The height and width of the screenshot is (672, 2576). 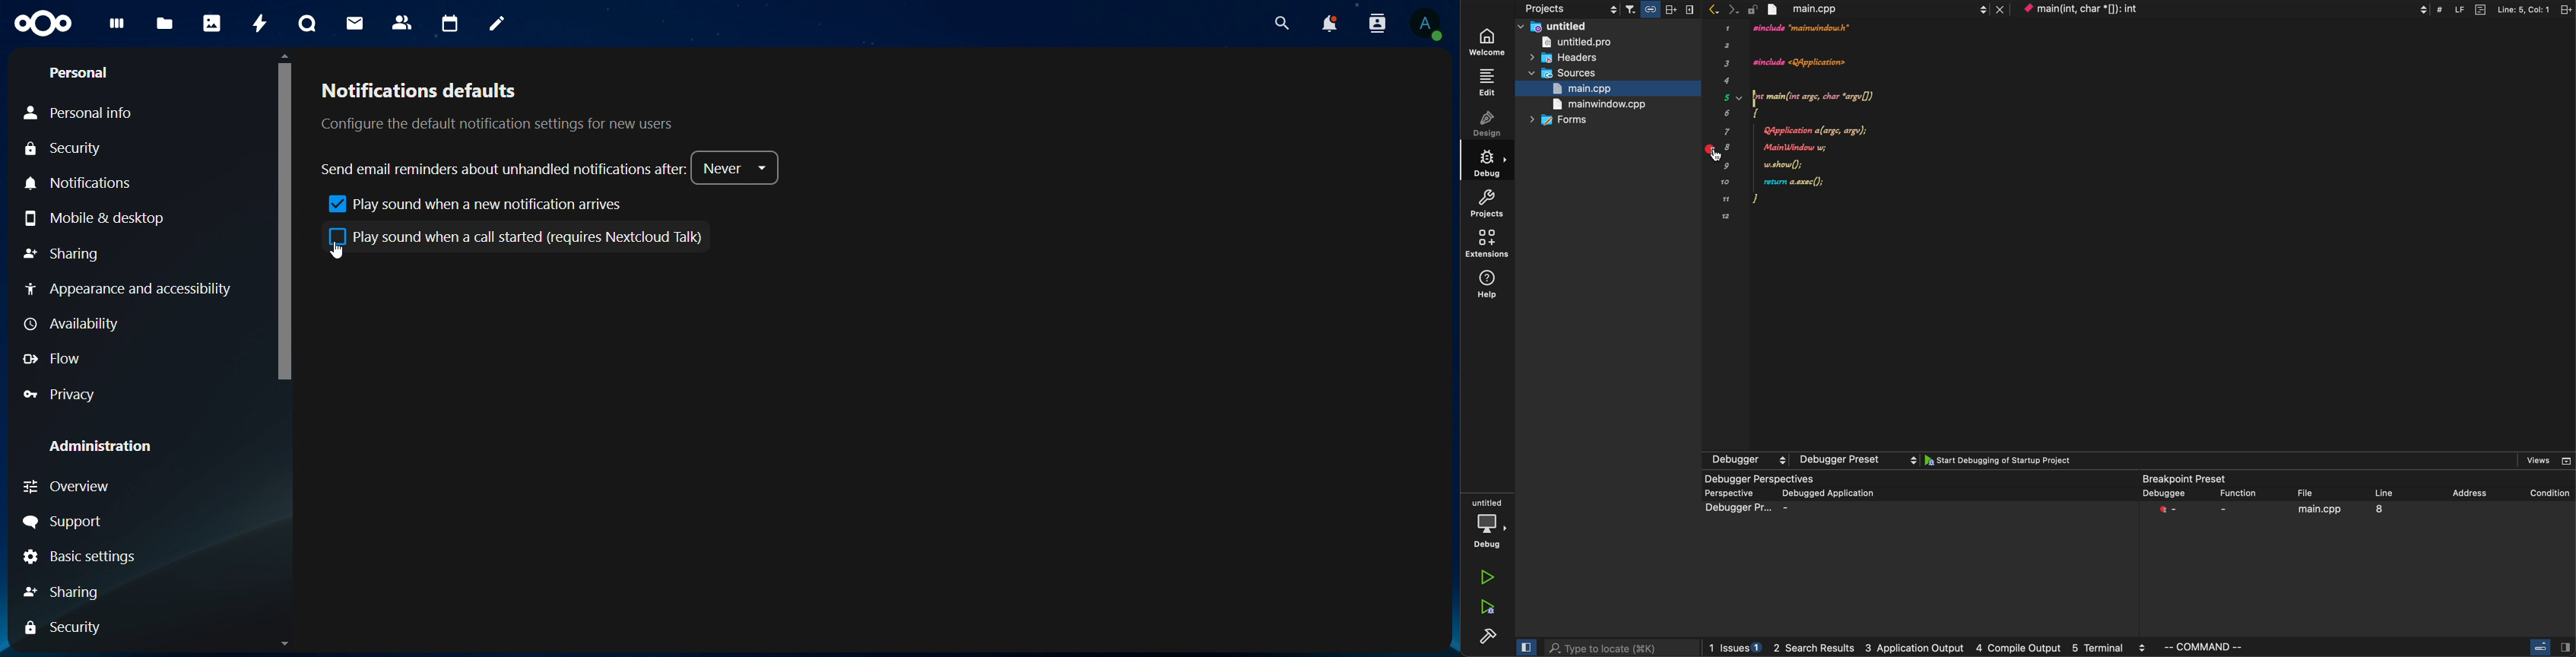 What do you see at coordinates (278, 351) in the screenshot?
I see `Scrollbar` at bounding box center [278, 351].